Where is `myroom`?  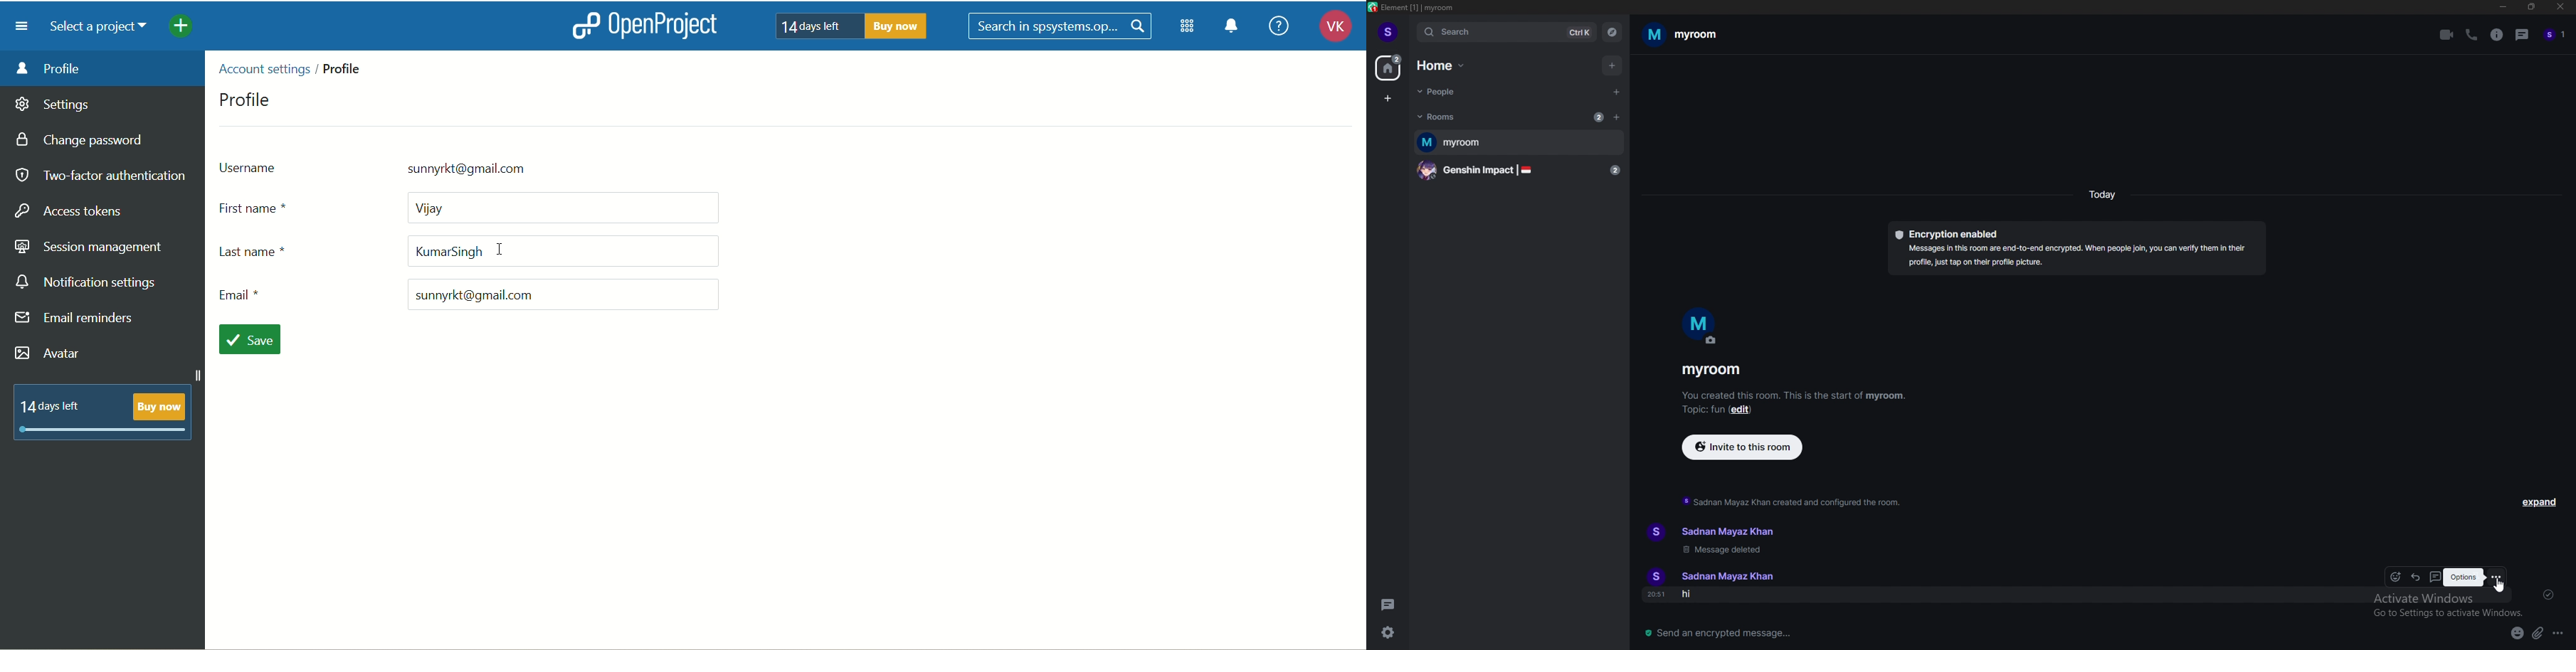 myroom is located at coordinates (1682, 34).